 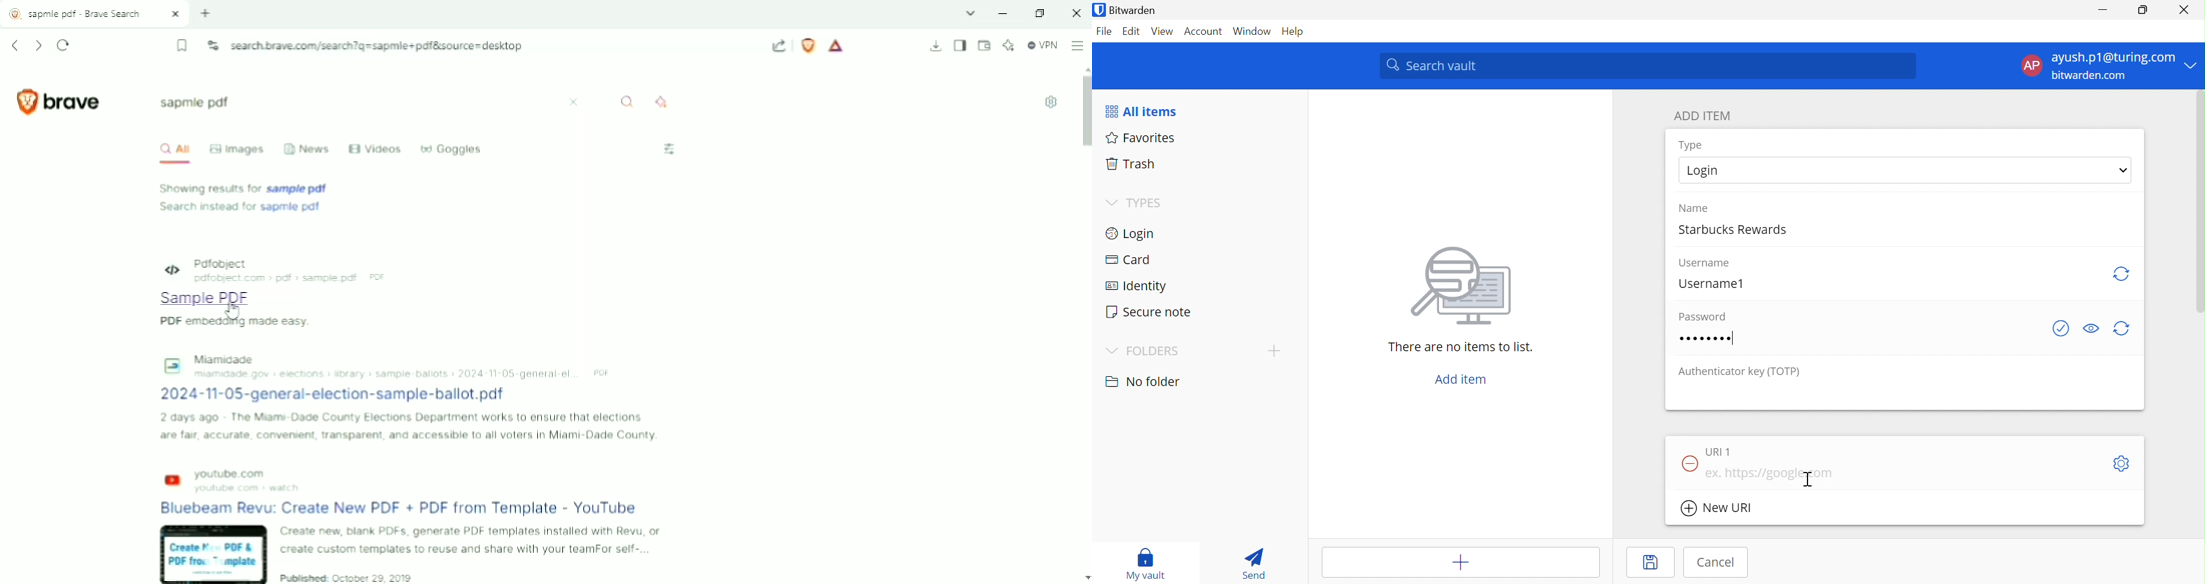 I want to click on Drop Down, so click(x=1112, y=203).